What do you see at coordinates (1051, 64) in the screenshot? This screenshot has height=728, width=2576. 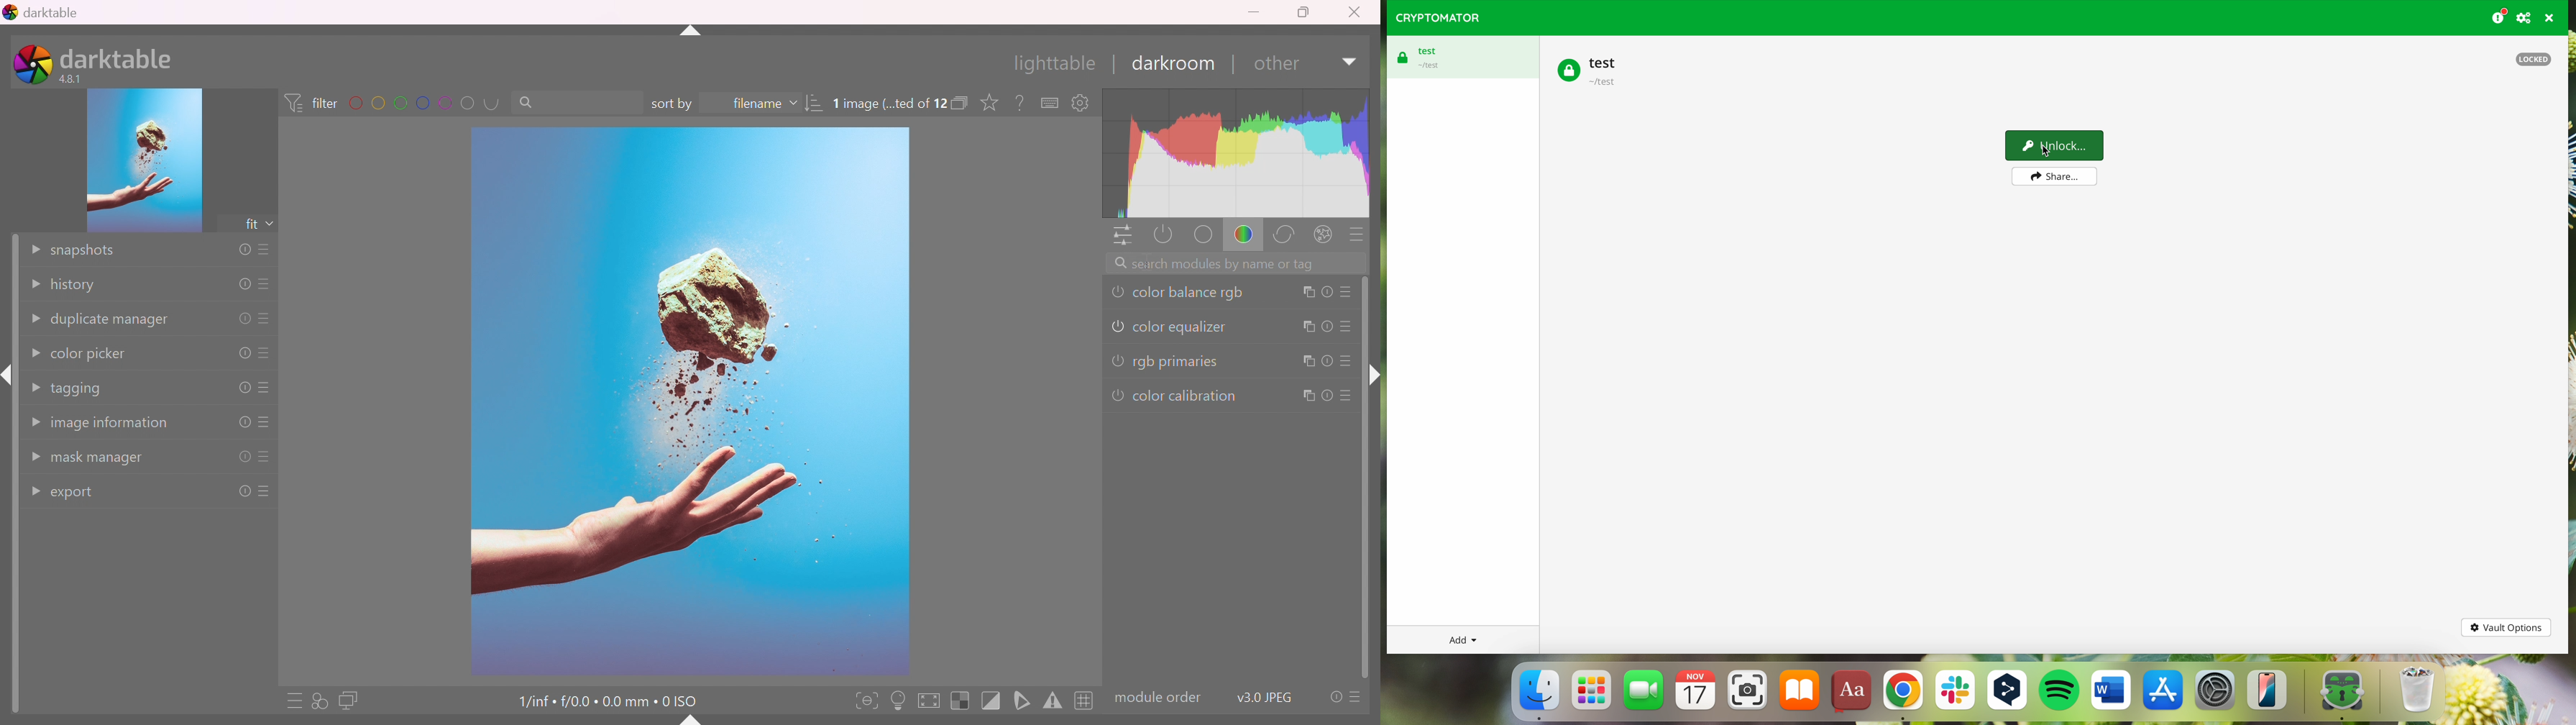 I see `lighttable` at bounding box center [1051, 64].